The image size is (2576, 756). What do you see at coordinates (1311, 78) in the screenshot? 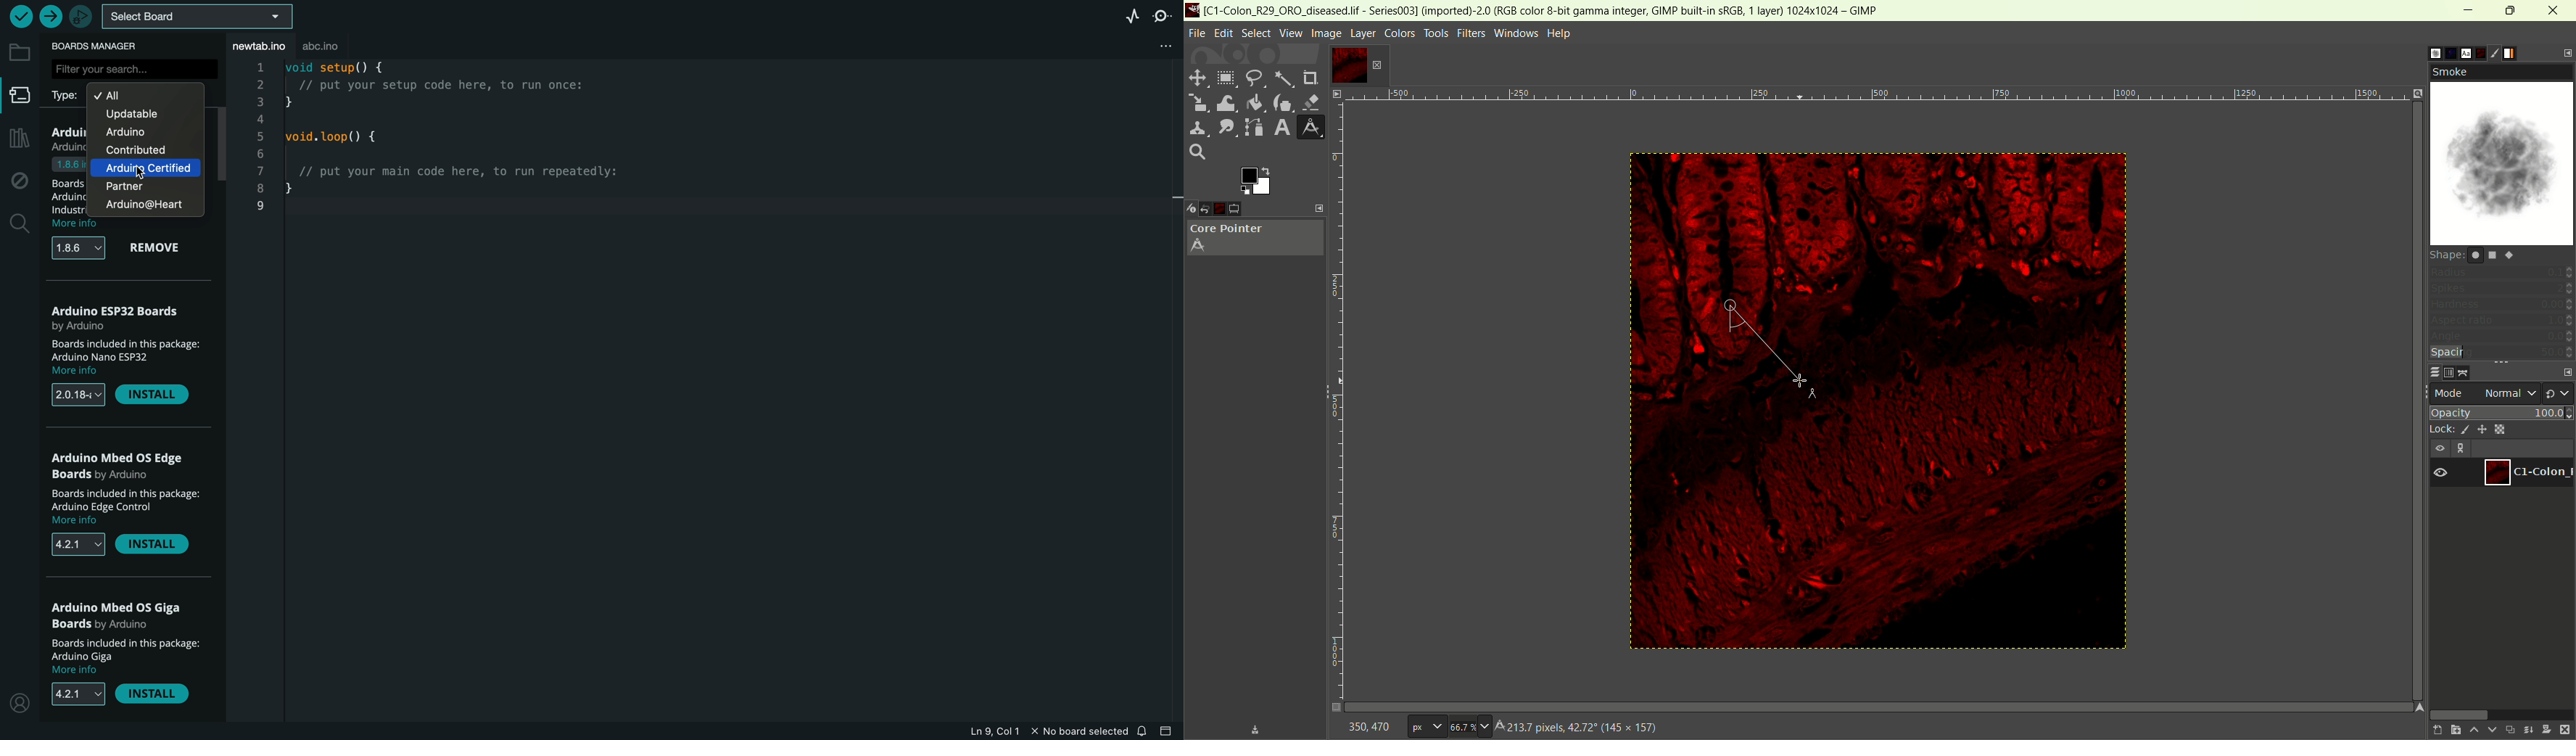
I see `crop` at bounding box center [1311, 78].